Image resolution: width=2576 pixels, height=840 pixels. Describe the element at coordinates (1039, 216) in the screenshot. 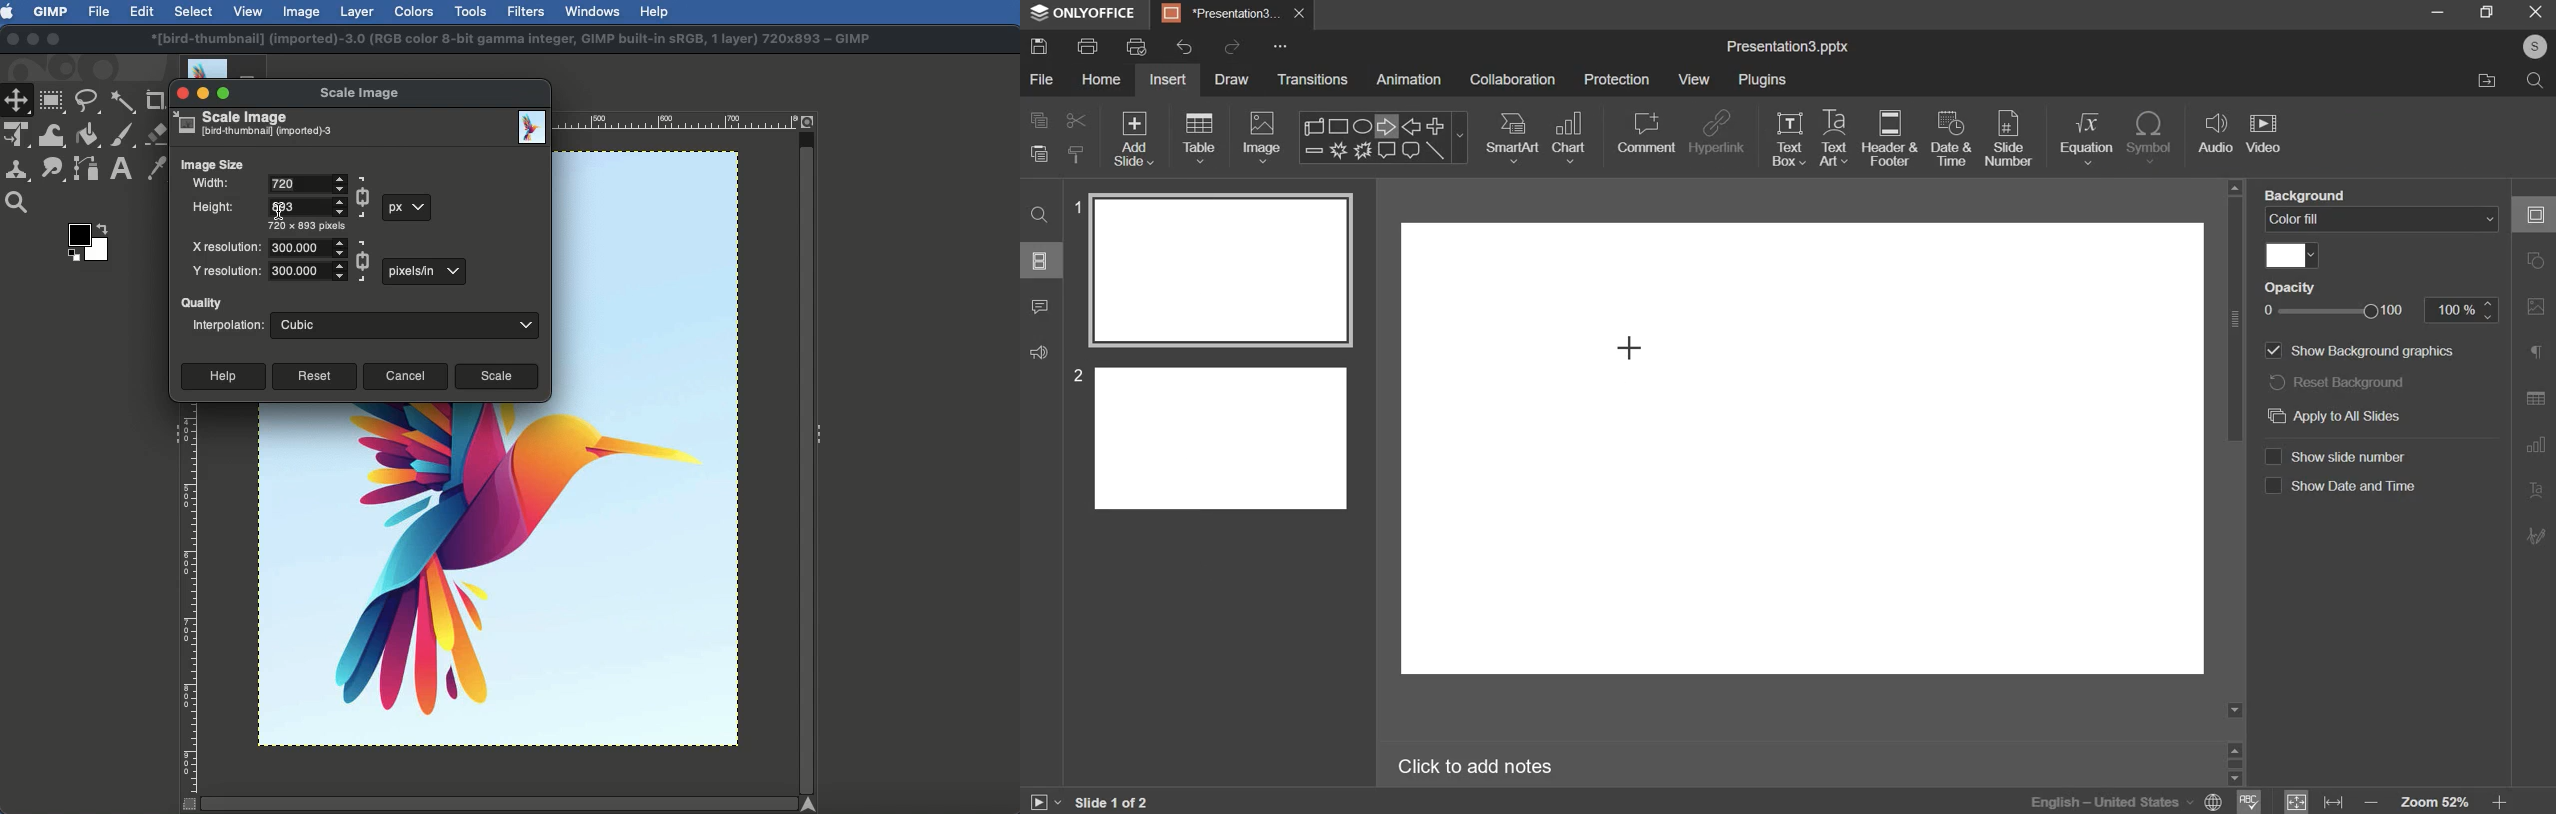

I see `find` at that location.